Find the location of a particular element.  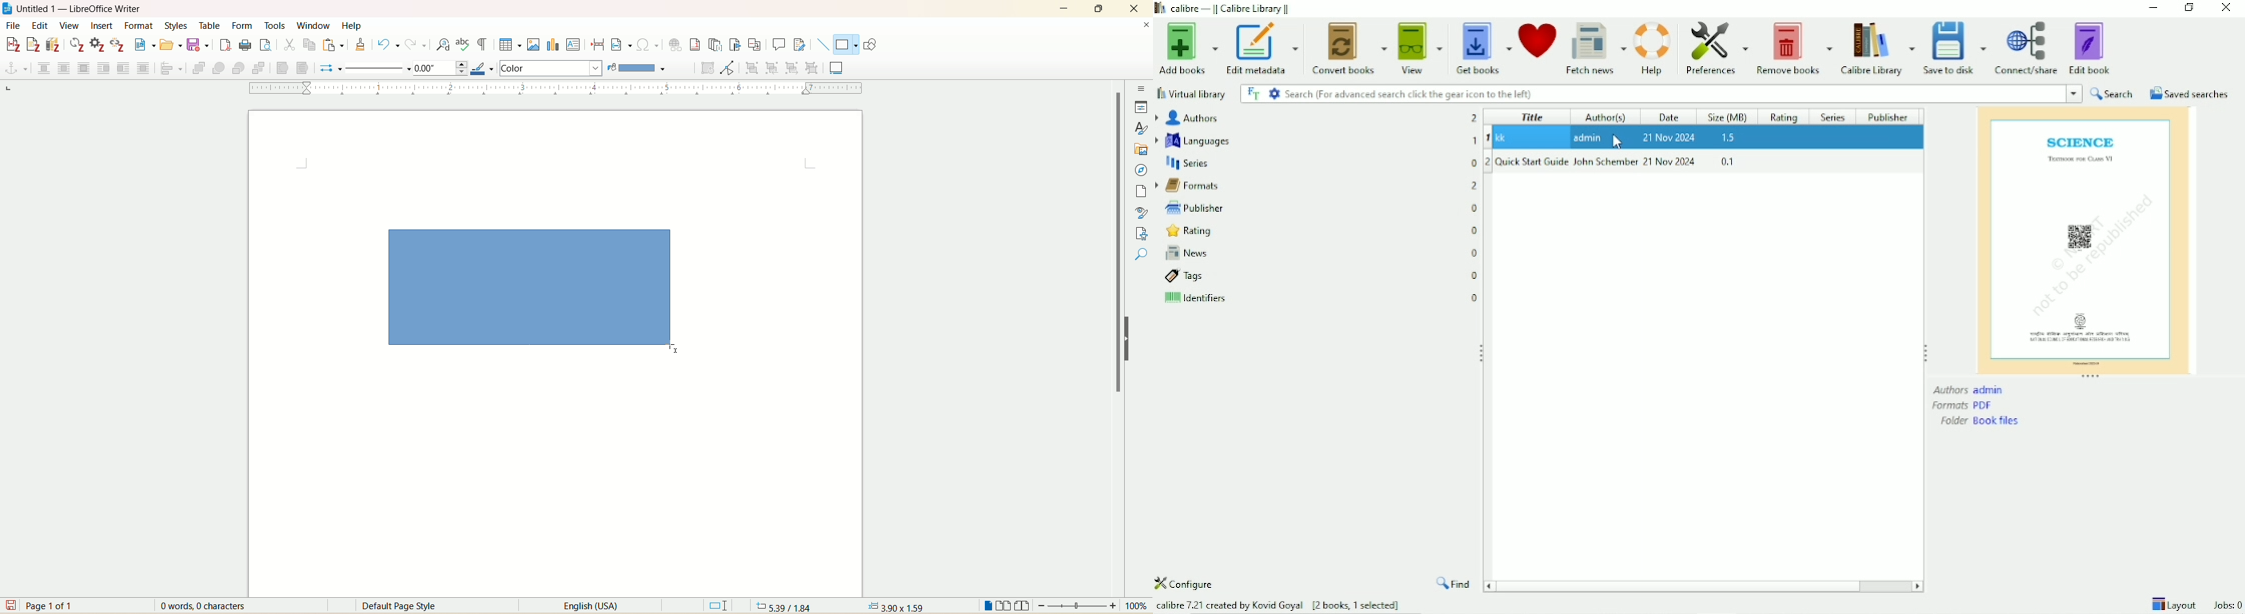

format is located at coordinates (141, 26).